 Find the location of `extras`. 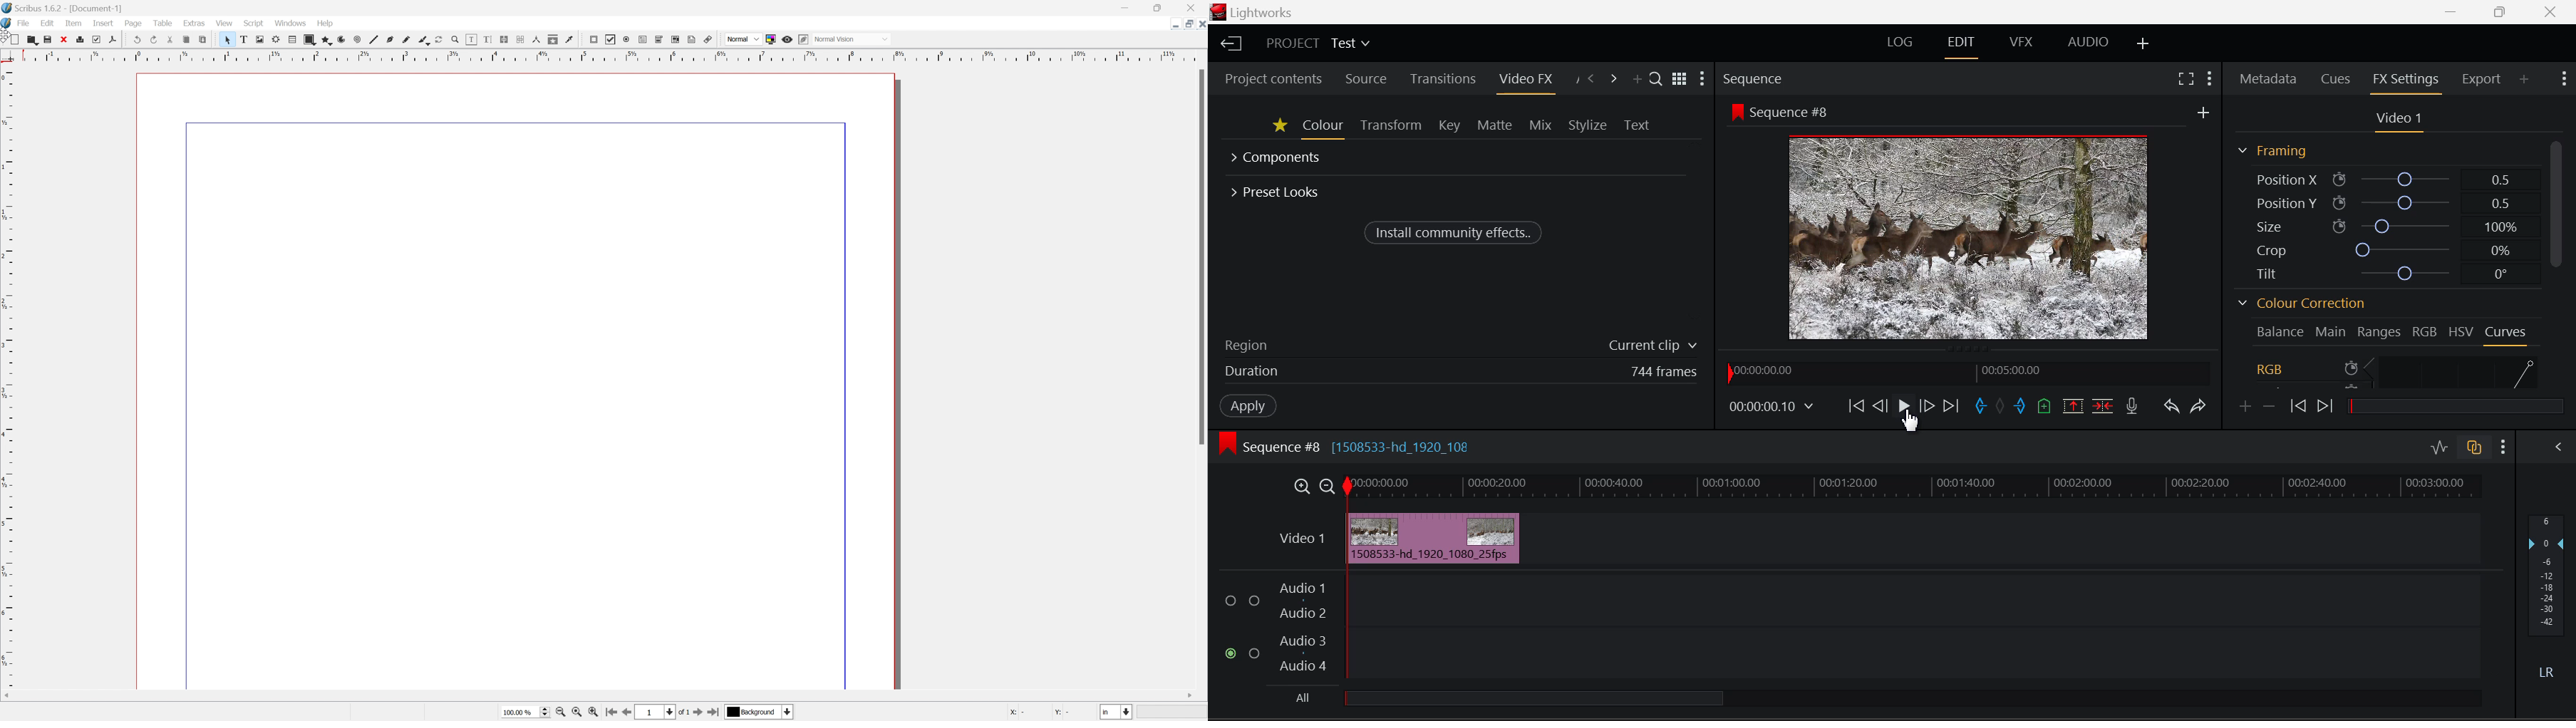

extras is located at coordinates (194, 23).